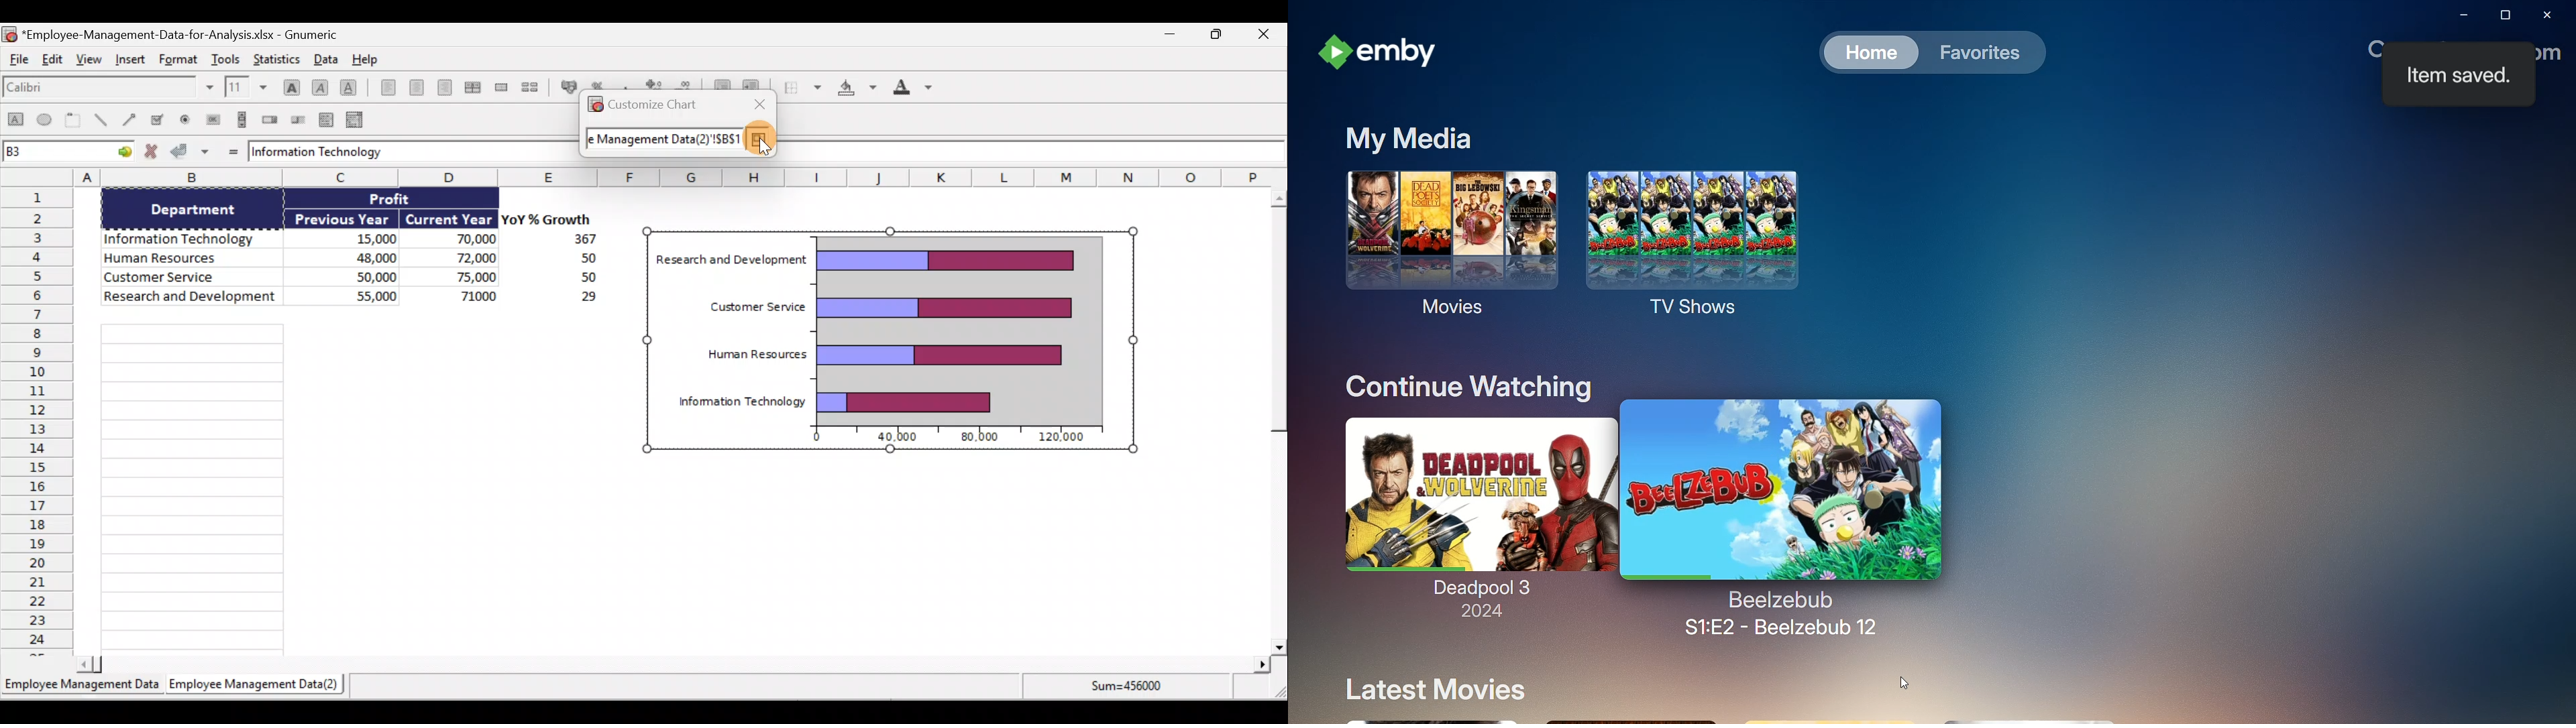 The image size is (2576, 728). Describe the element at coordinates (449, 218) in the screenshot. I see `Current Year` at that location.